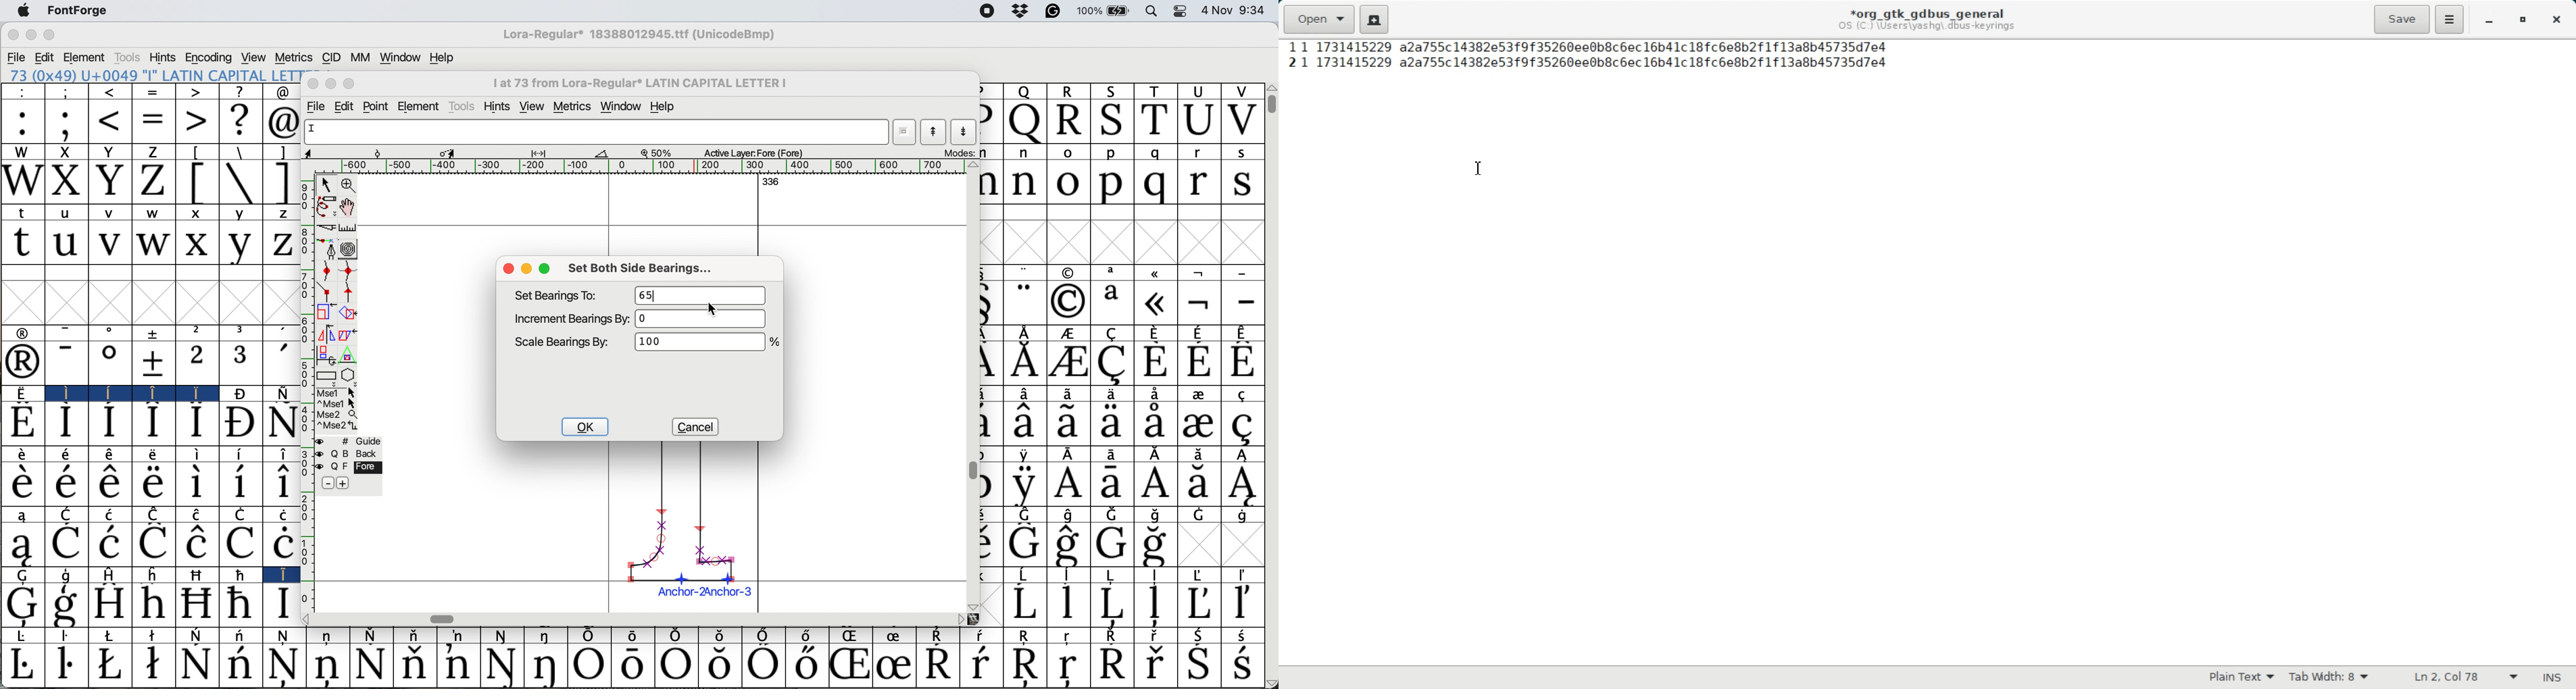 The width and height of the screenshot is (2576, 700). What do you see at coordinates (154, 423) in the screenshot?
I see `Symbol` at bounding box center [154, 423].